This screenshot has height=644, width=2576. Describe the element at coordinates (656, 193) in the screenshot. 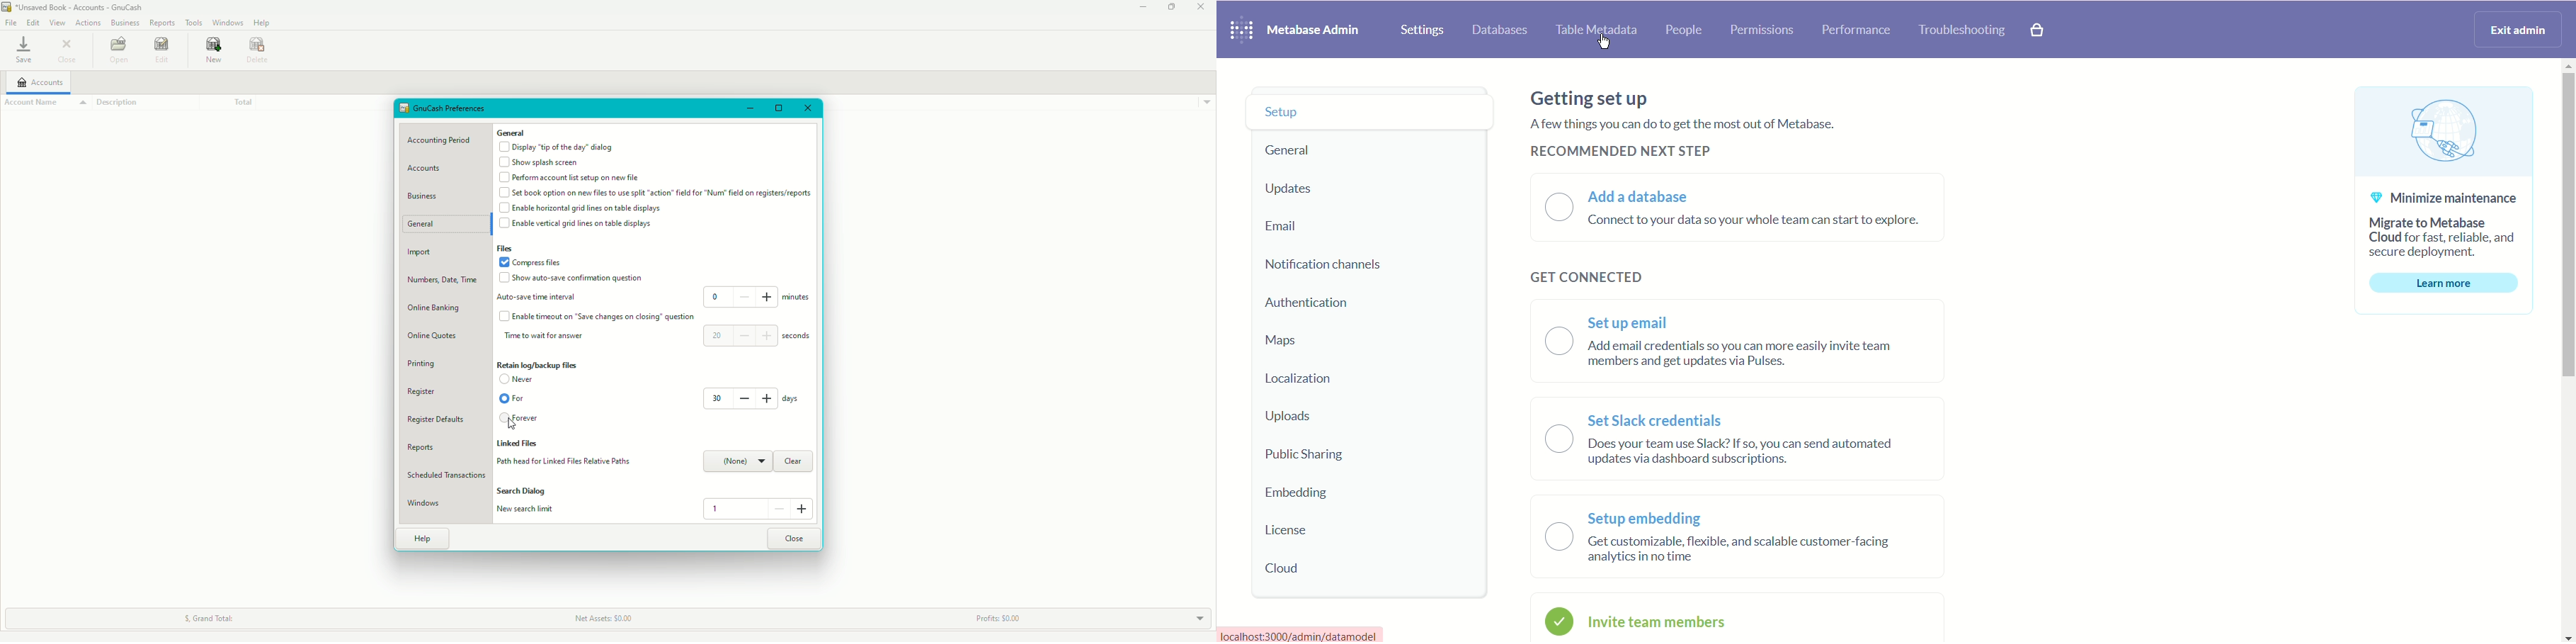

I see `Set book option` at that location.